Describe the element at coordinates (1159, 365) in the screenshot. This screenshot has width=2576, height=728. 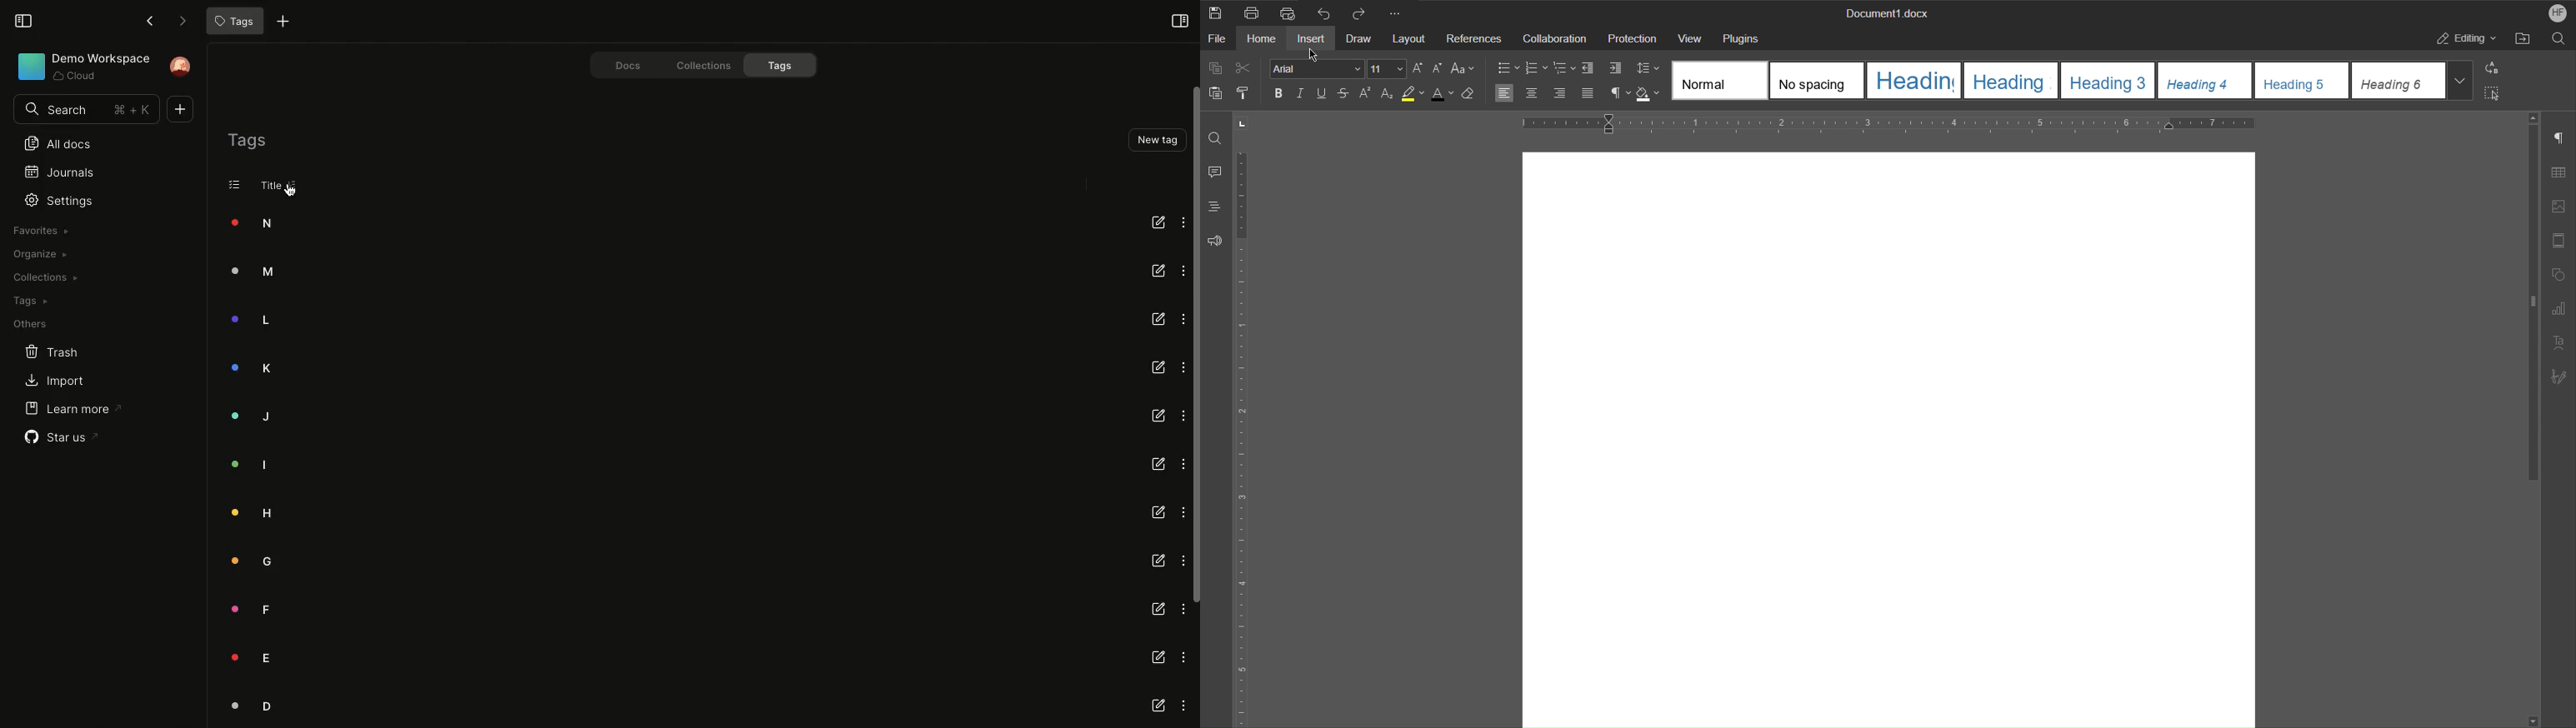
I see `Rename` at that location.